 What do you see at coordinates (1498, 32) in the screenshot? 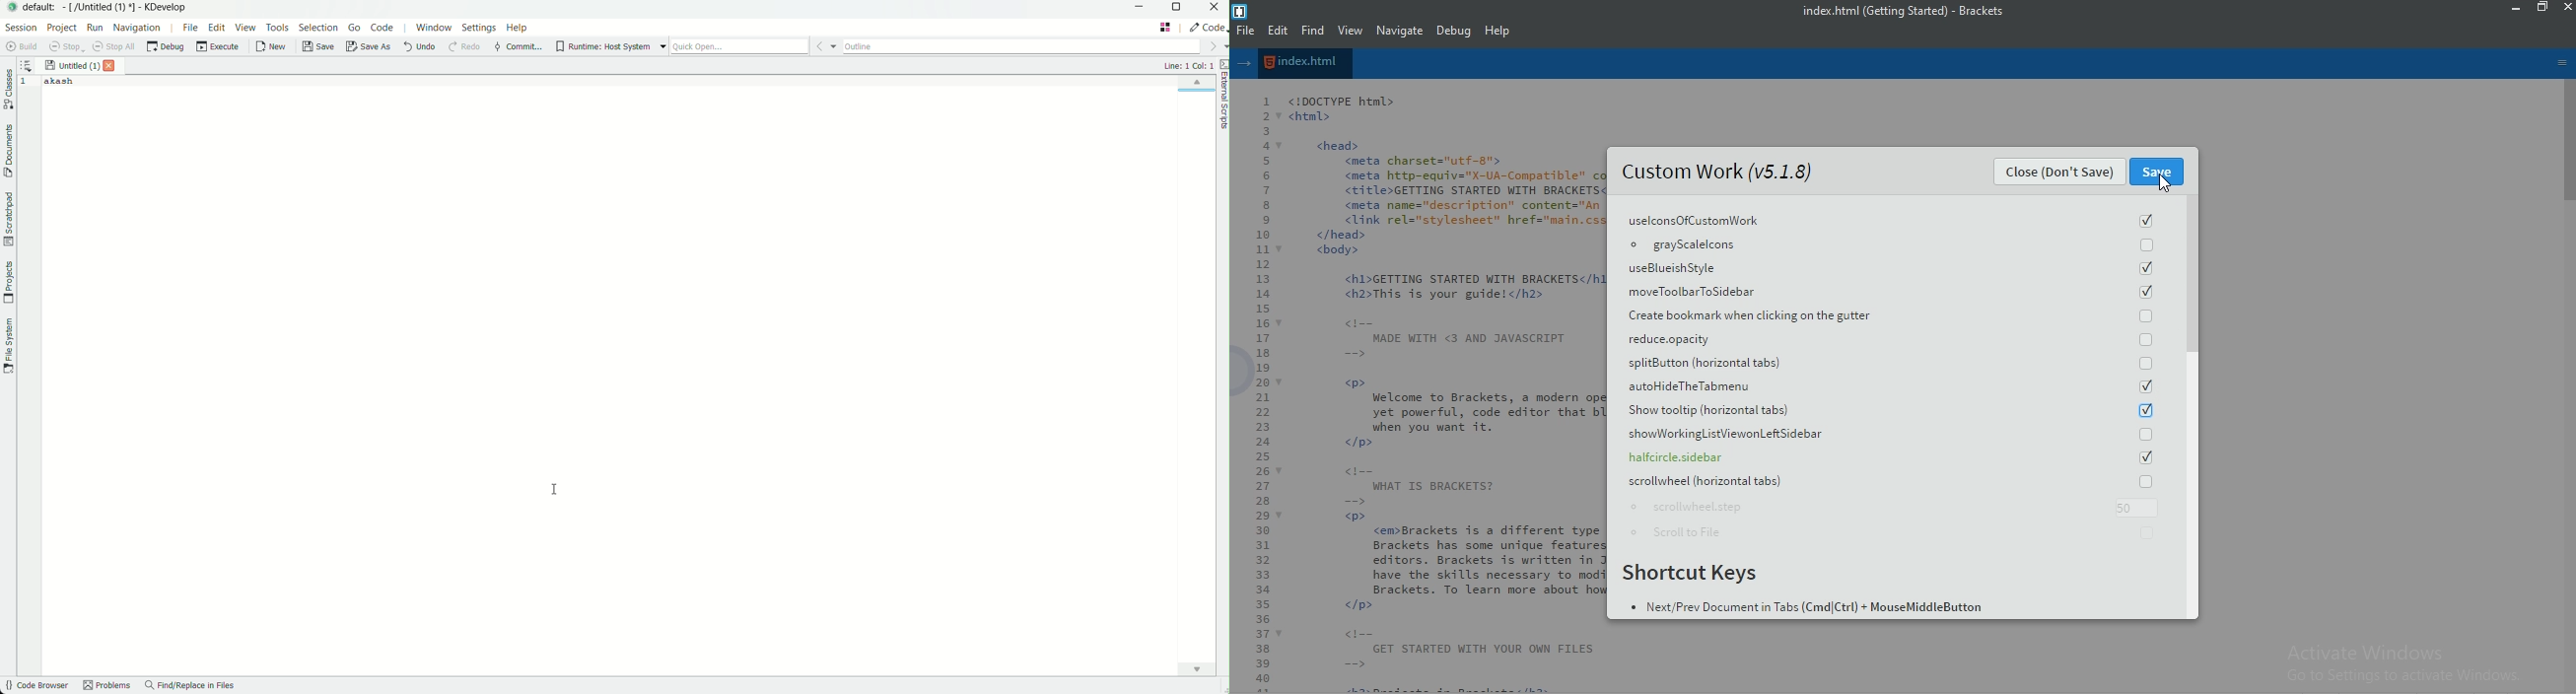
I see `help` at bounding box center [1498, 32].